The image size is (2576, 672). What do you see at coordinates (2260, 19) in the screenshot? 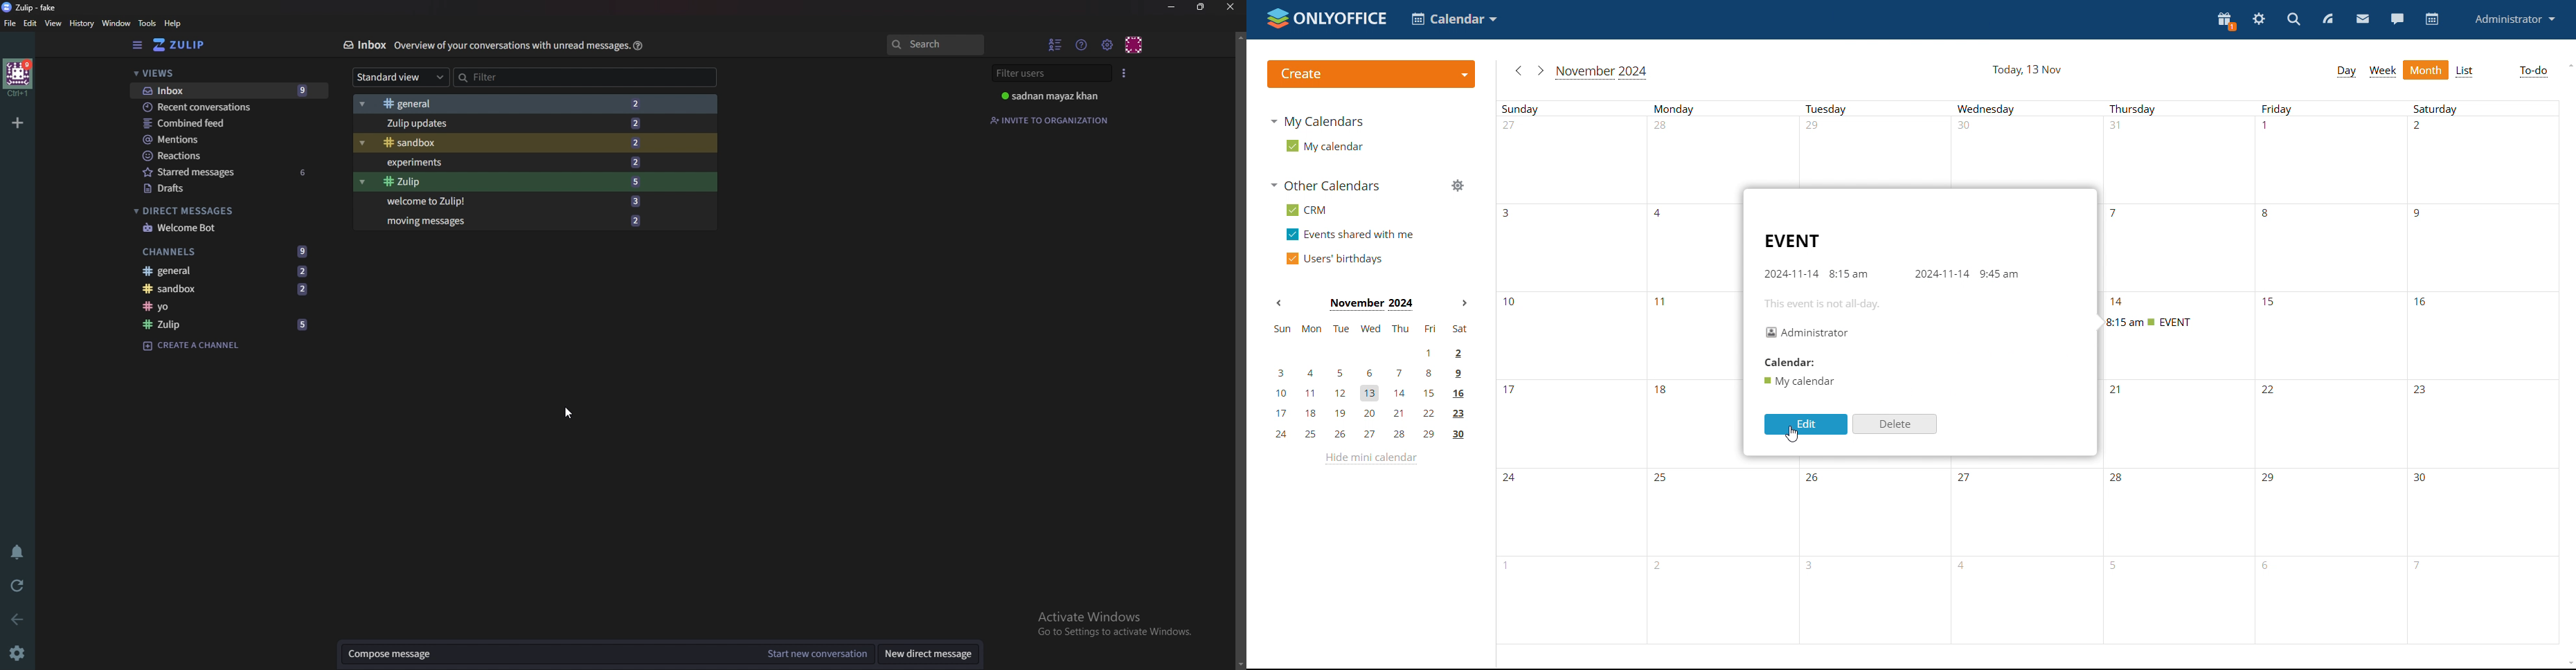
I see `settings` at bounding box center [2260, 19].